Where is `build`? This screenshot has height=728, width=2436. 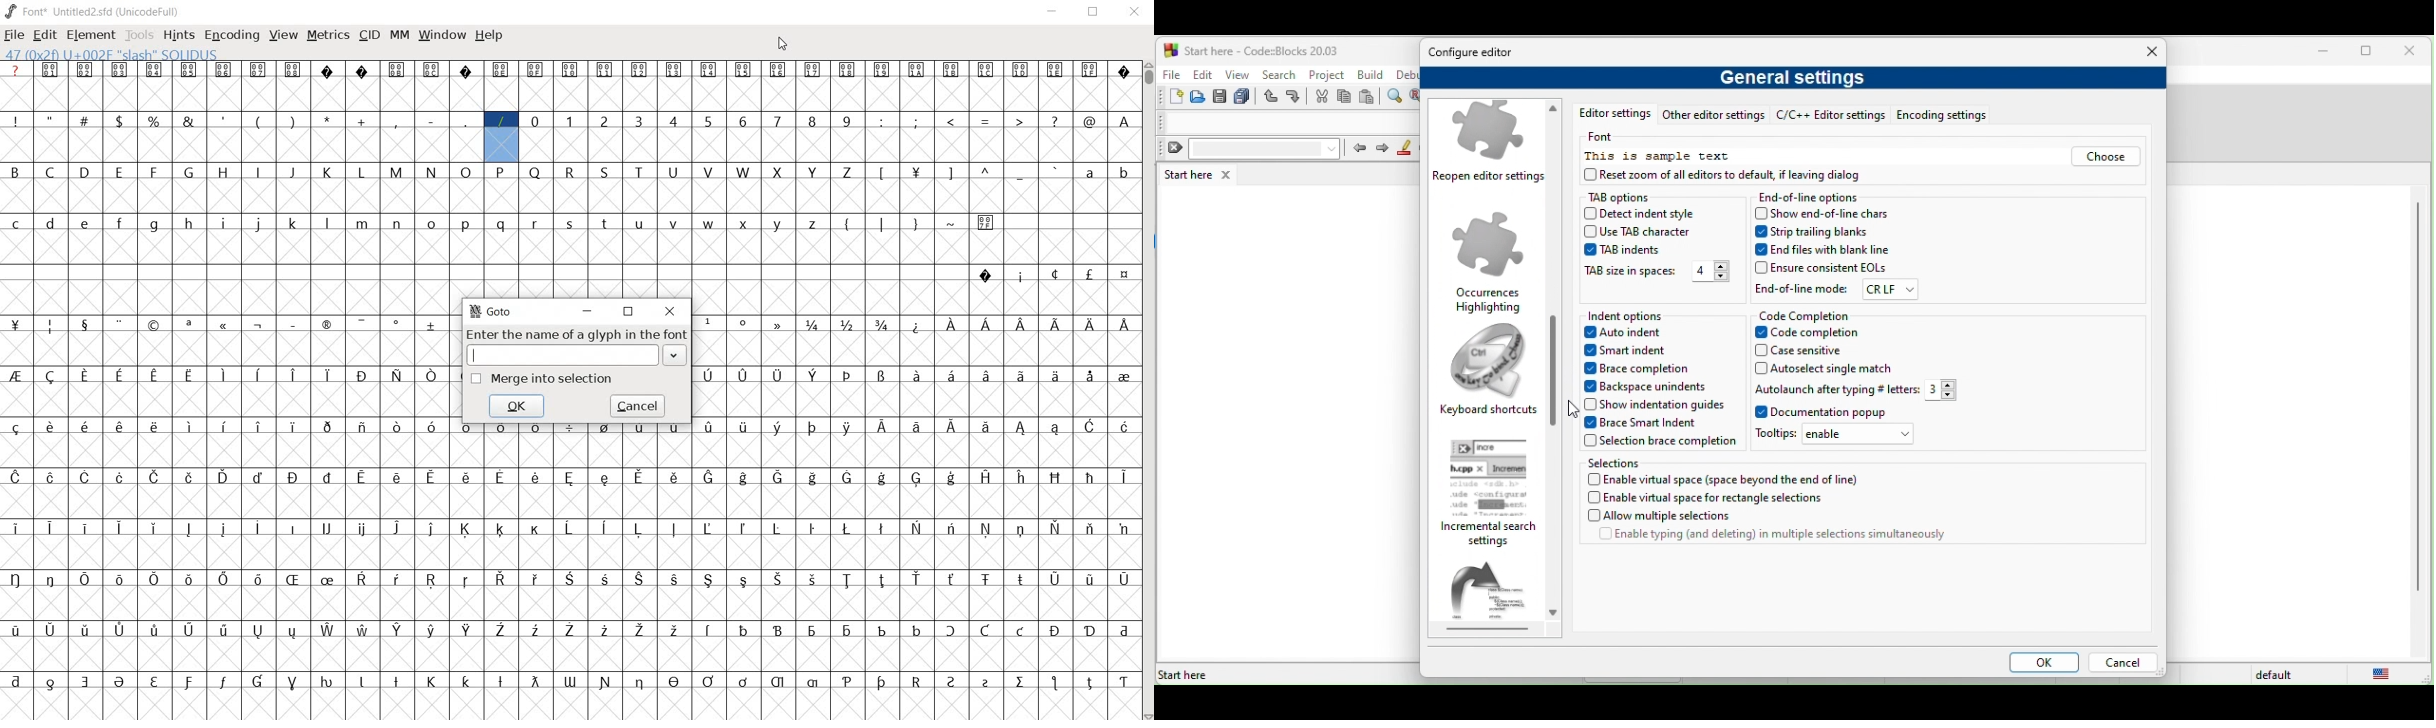 build is located at coordinates (1372, 75).